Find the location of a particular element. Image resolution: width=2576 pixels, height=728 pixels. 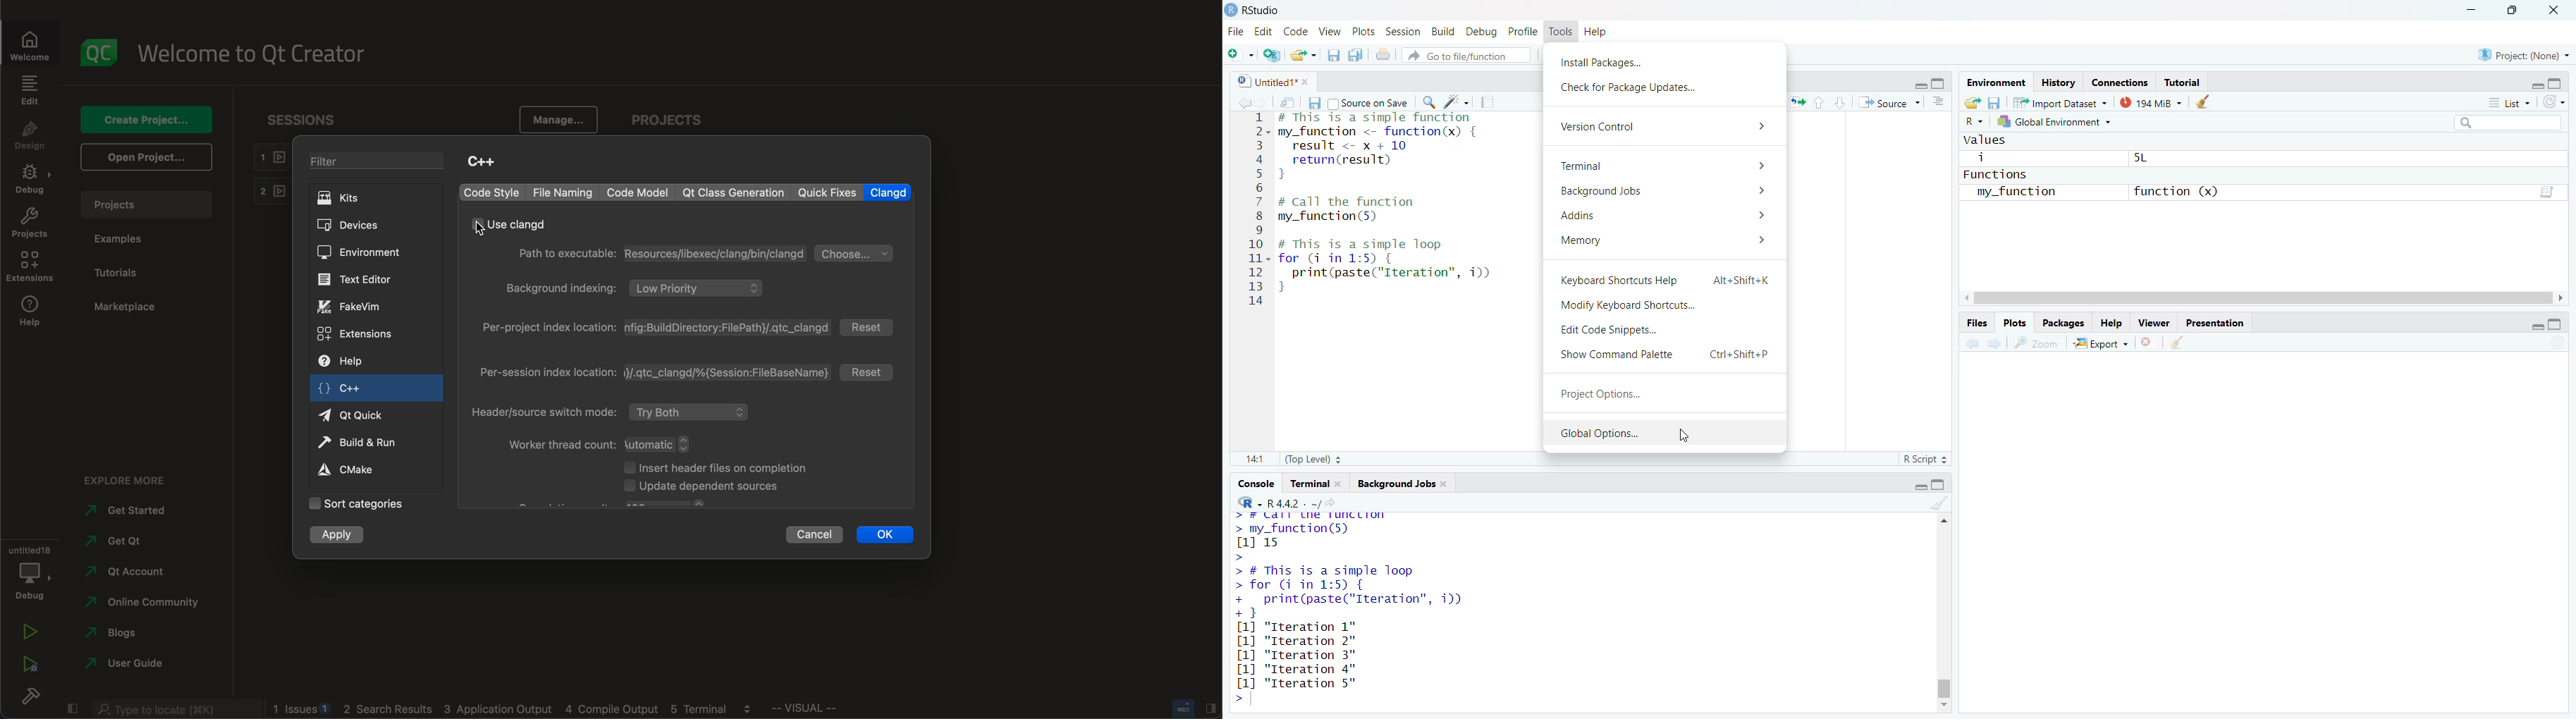

cursor is located at coordinates (1684, 438).